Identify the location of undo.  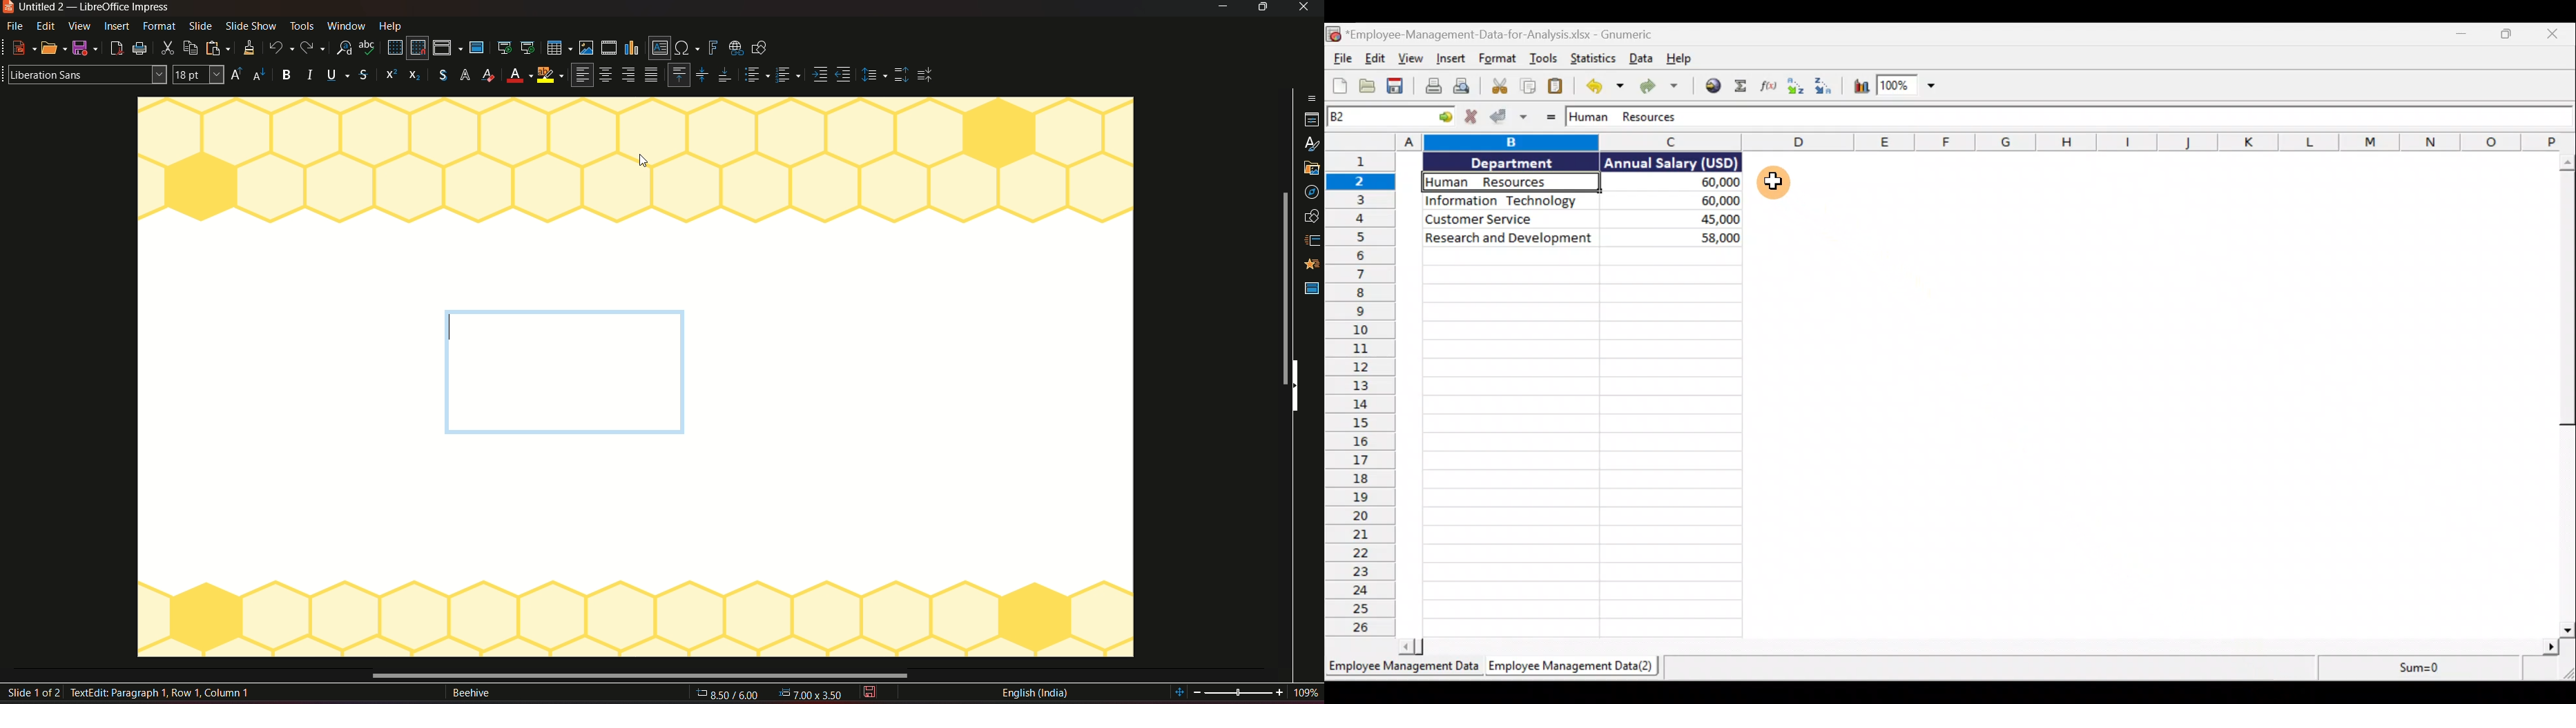
(280, 47).